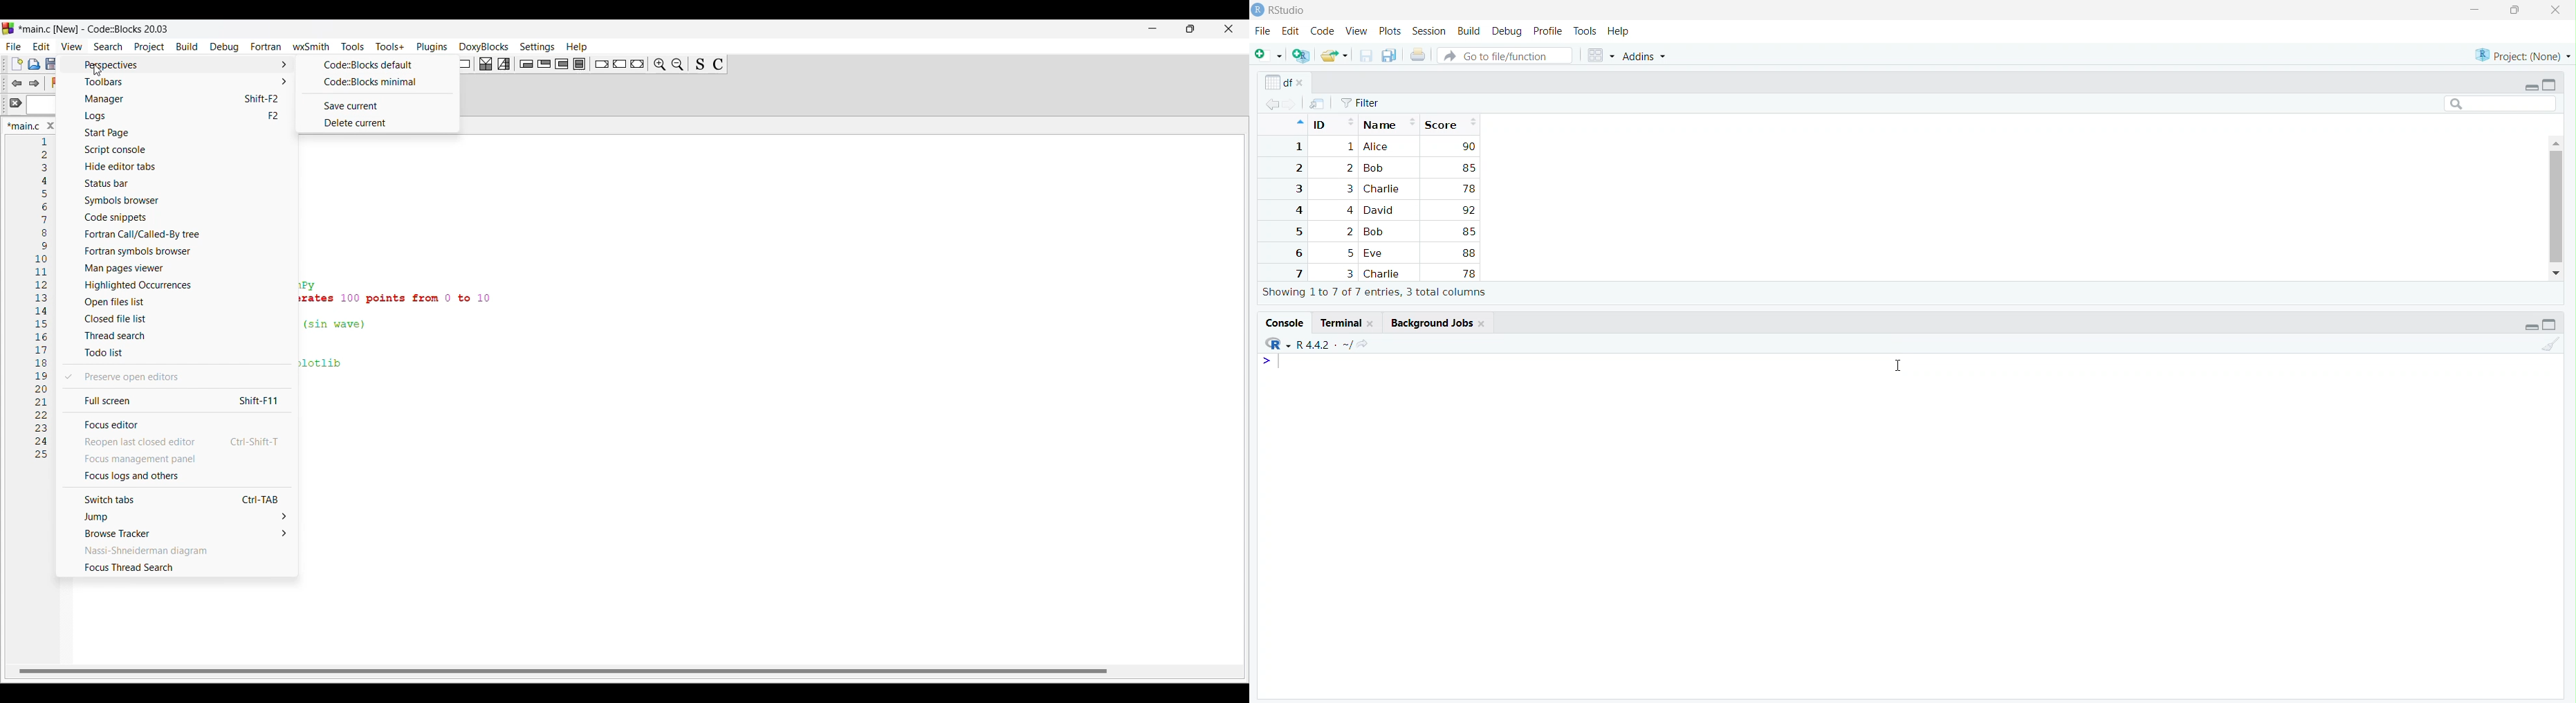 The width and height of the screenshot is (2576, 728). What do you see at coordinates (1430, 30) in the screenshot?
I see `Session` at bounding box center [1430, 30].